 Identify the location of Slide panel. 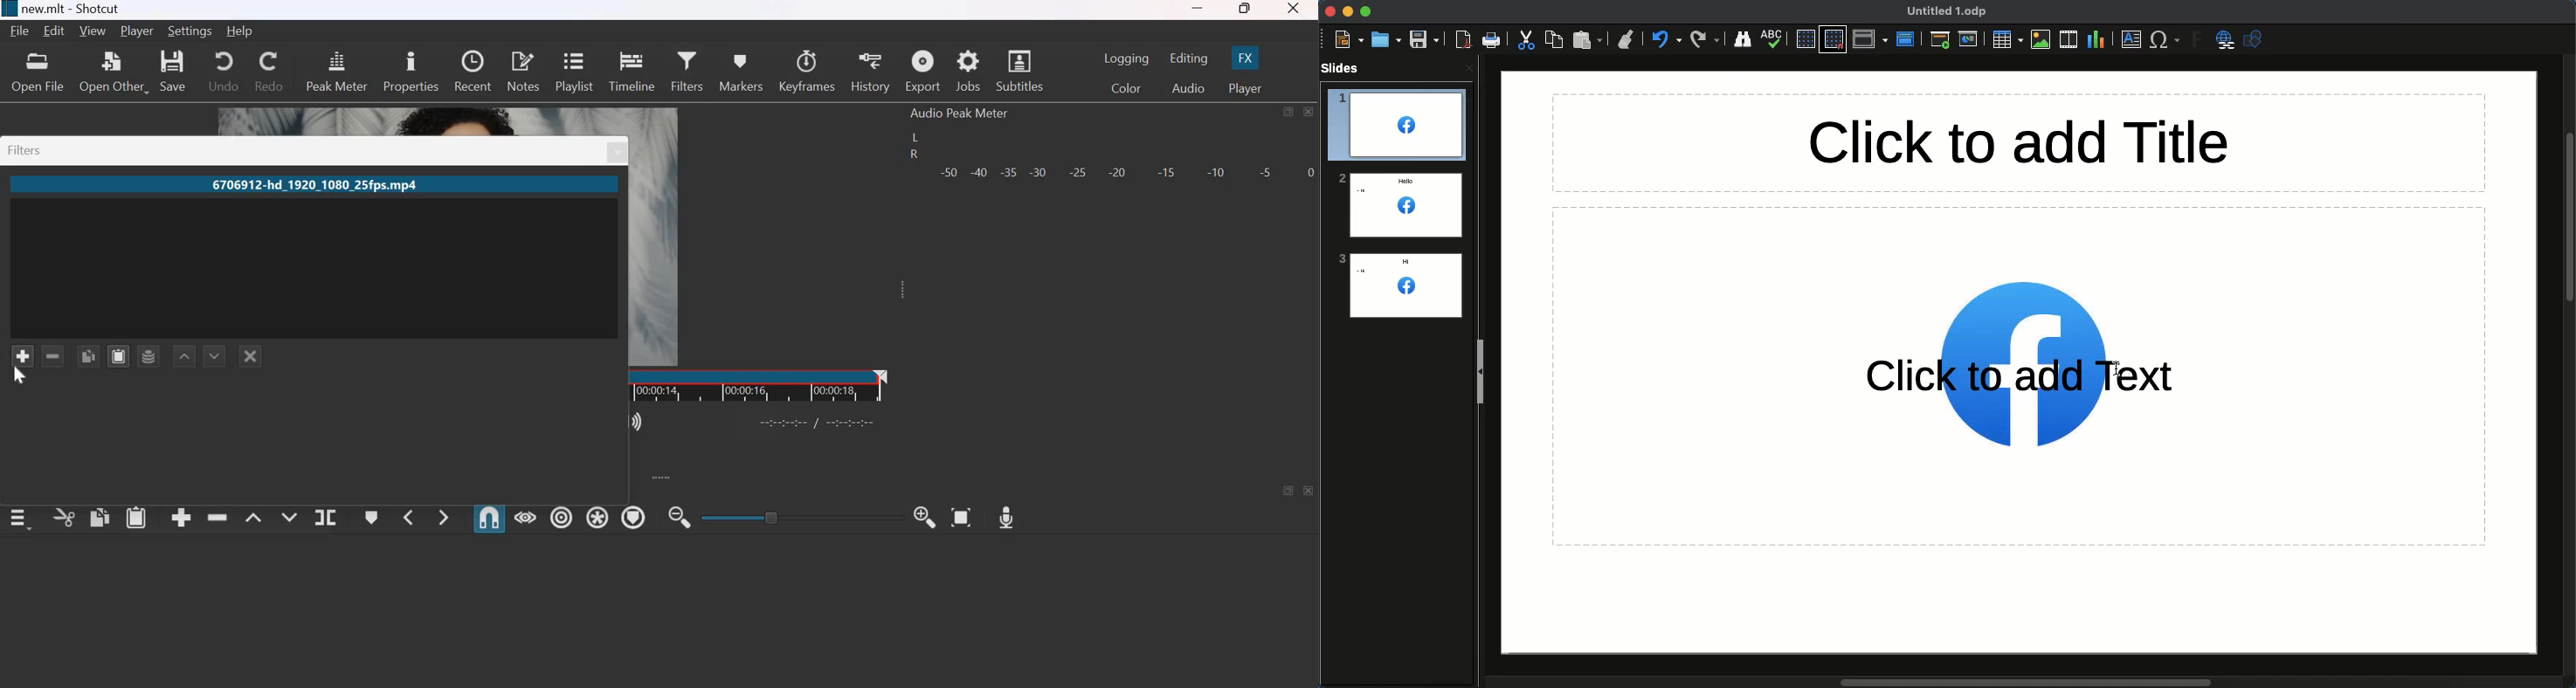
(1481, 373).